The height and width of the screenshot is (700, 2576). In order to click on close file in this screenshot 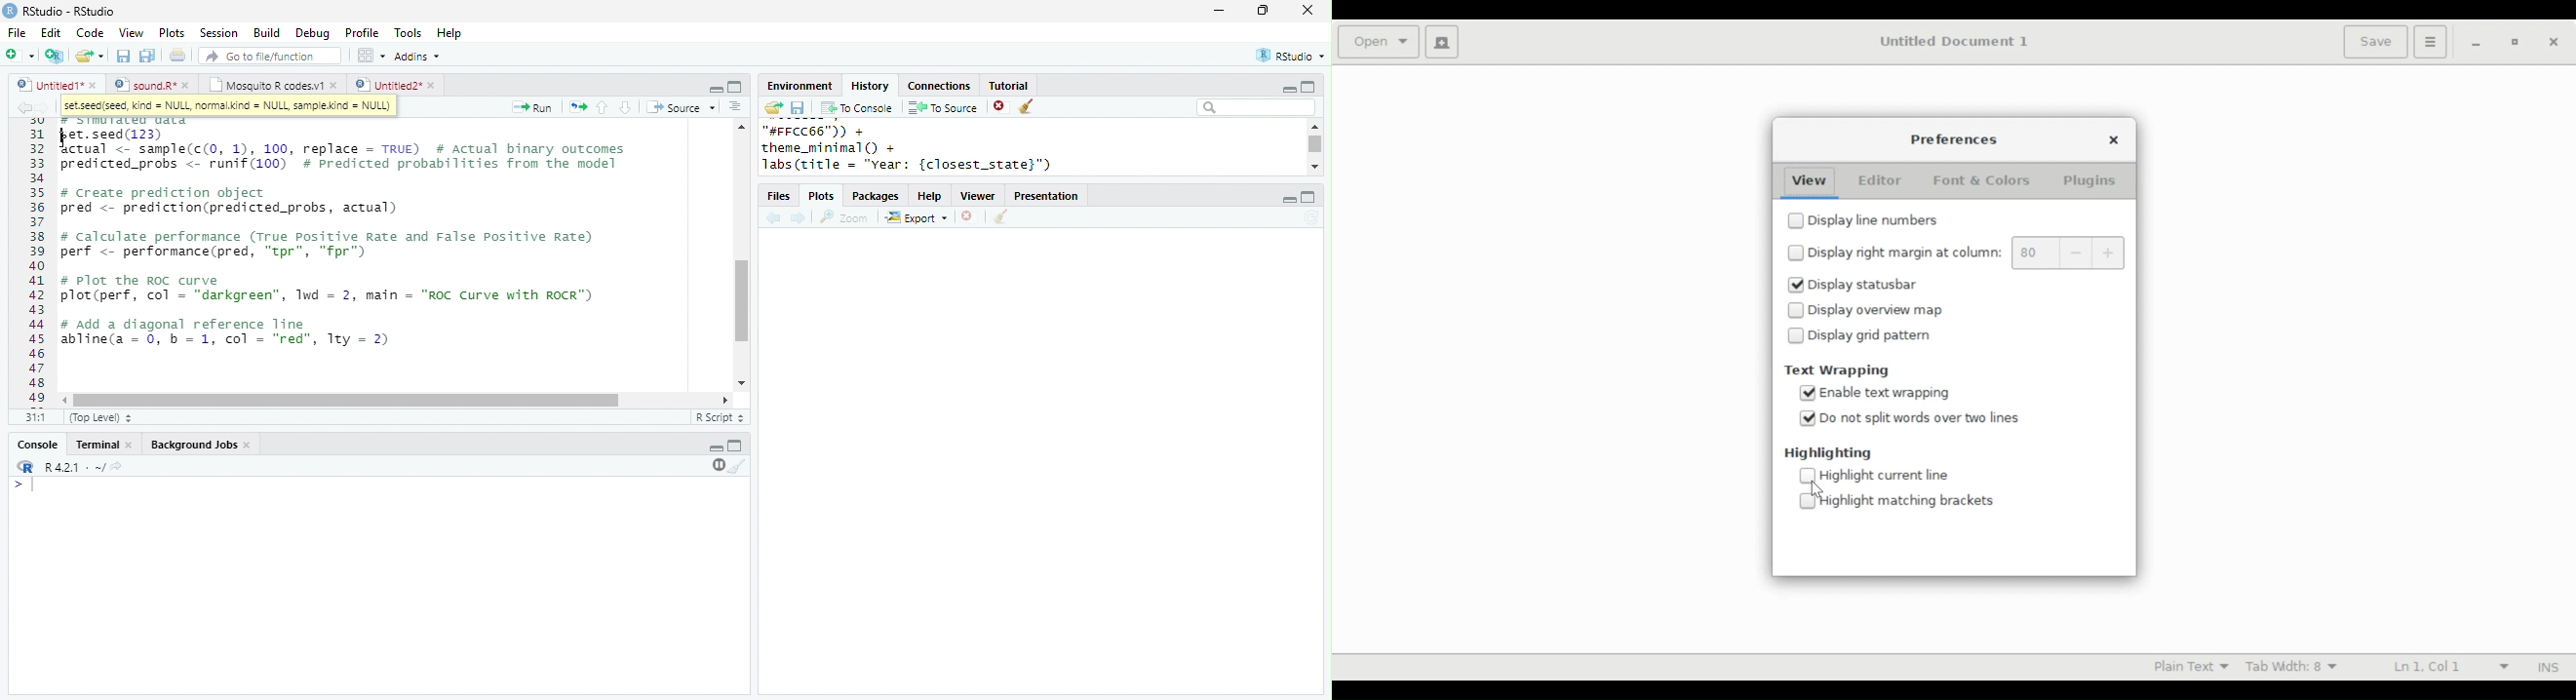, I will do `click(970, 217)`.